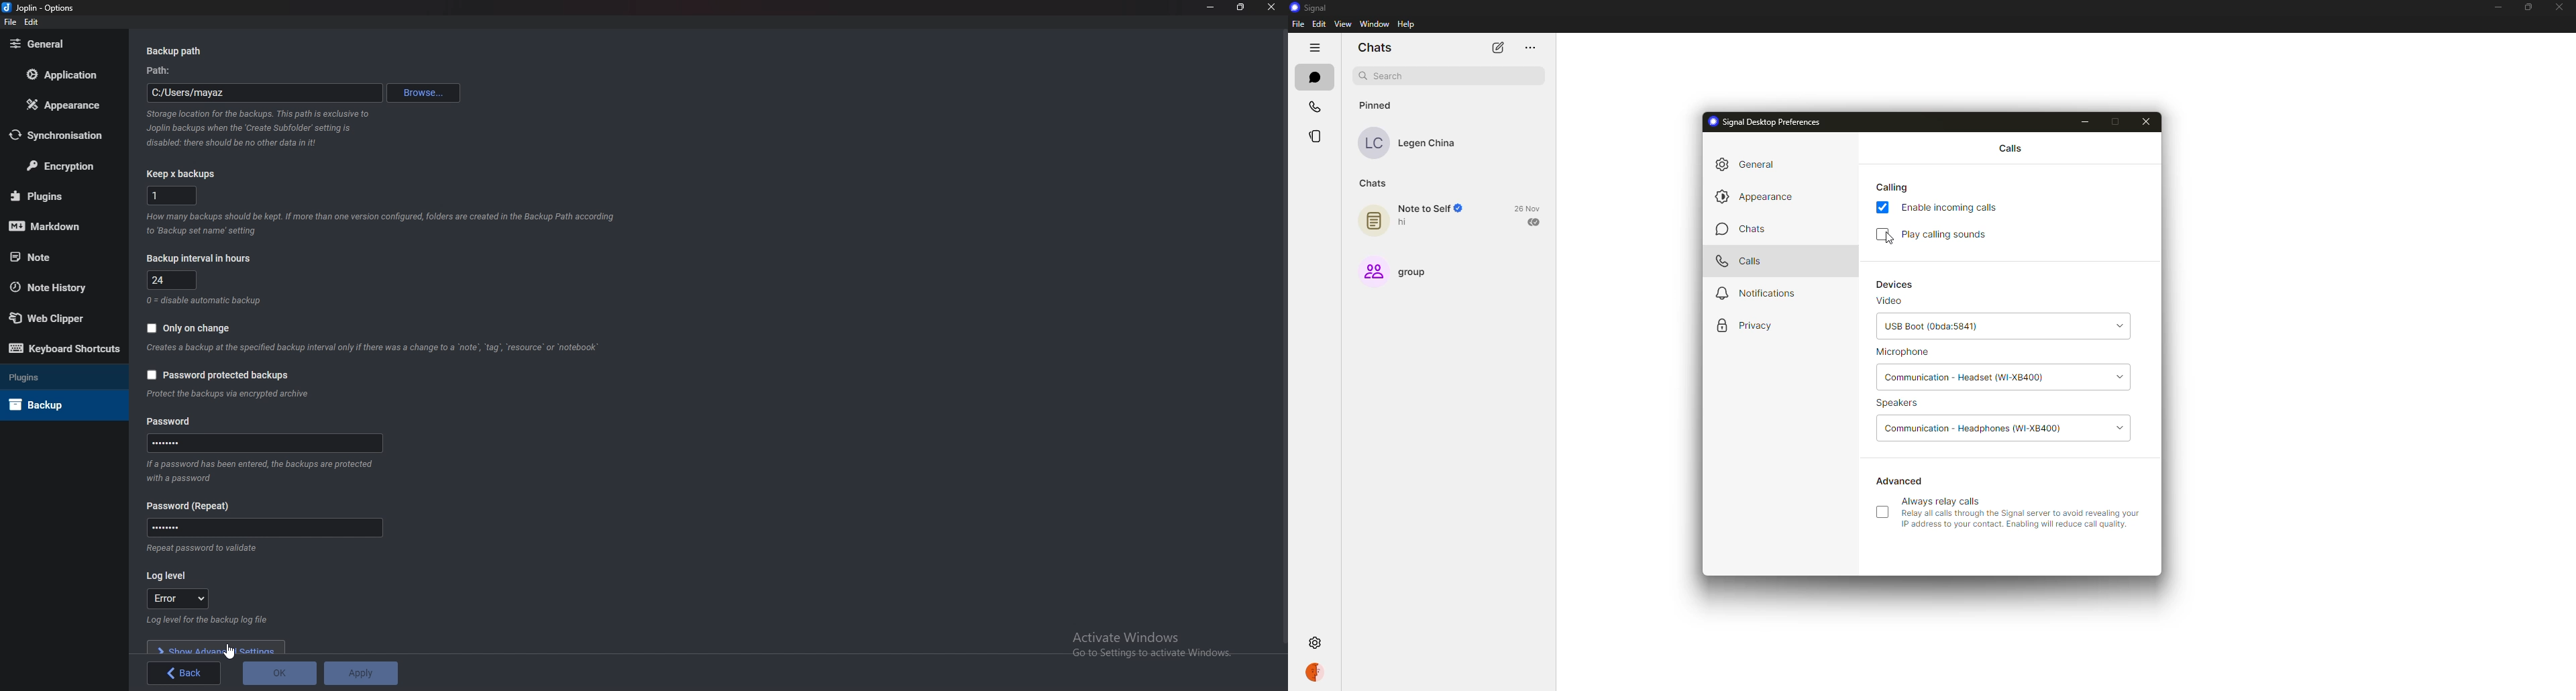 The width and height of the screenshot is (2576, 700). Describe the element at coordinates (1498, 47) in the screenshot. I see `new chat` at that location.